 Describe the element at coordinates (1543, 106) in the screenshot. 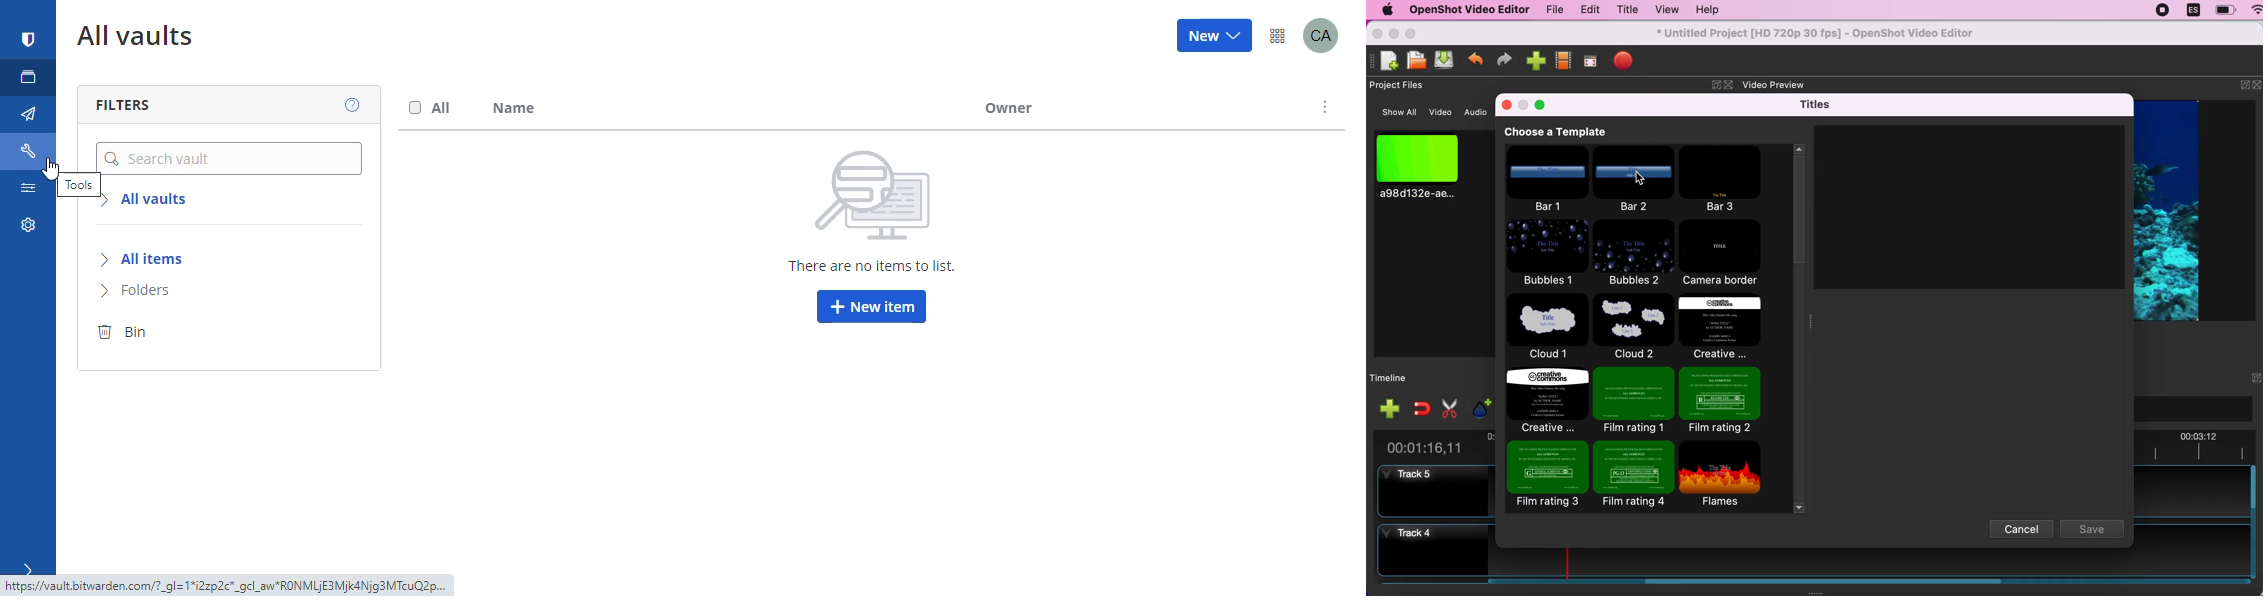

I see `maximize` at that location.